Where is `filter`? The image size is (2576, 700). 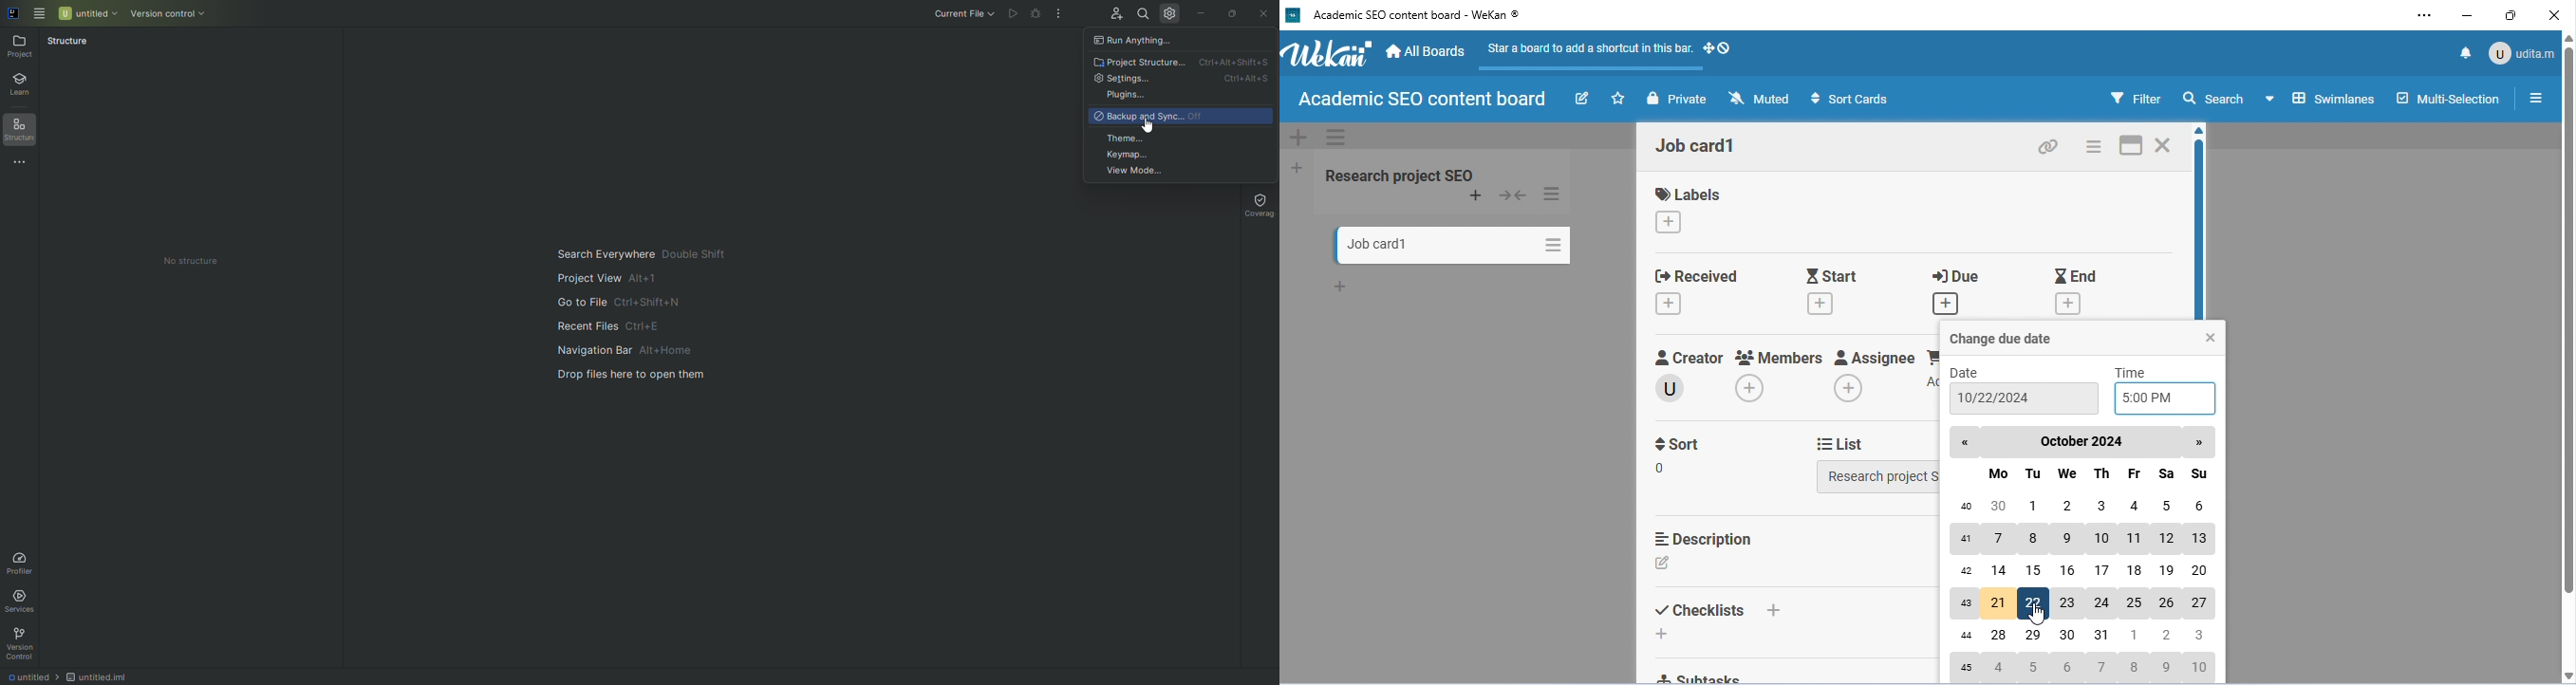 filter is located at coordinates (2133, 99).